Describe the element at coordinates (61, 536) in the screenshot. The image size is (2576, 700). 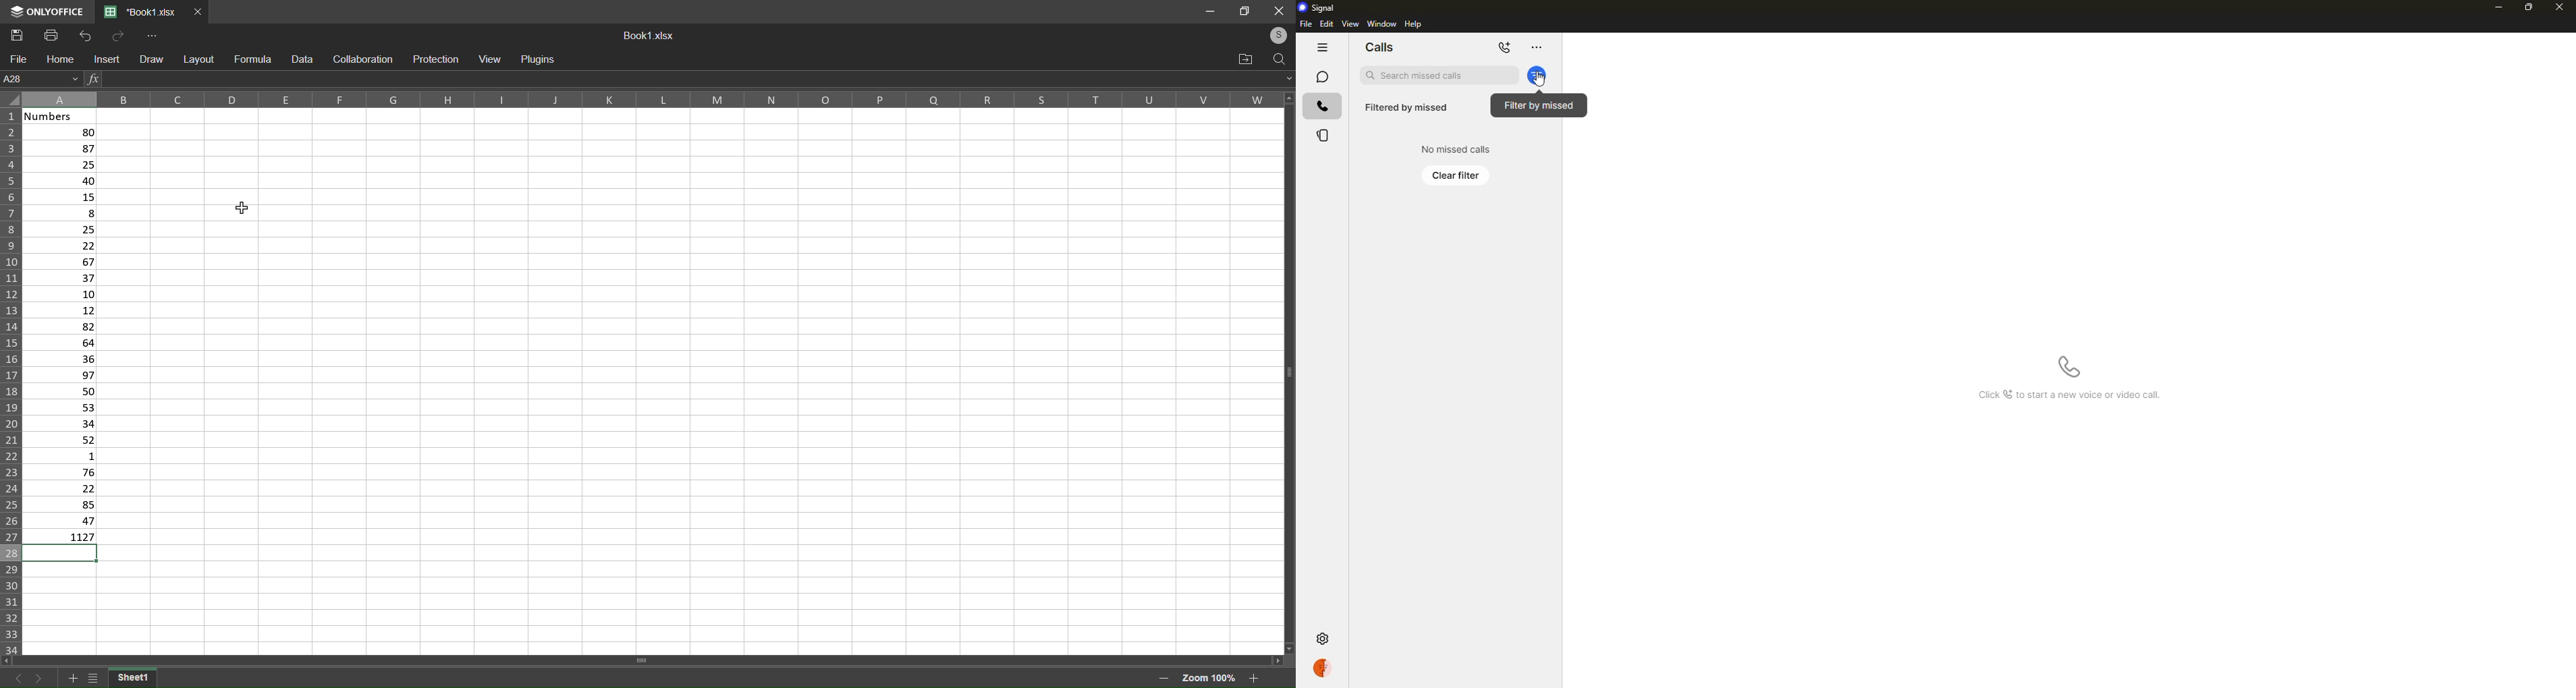
I see `1127` at that location.